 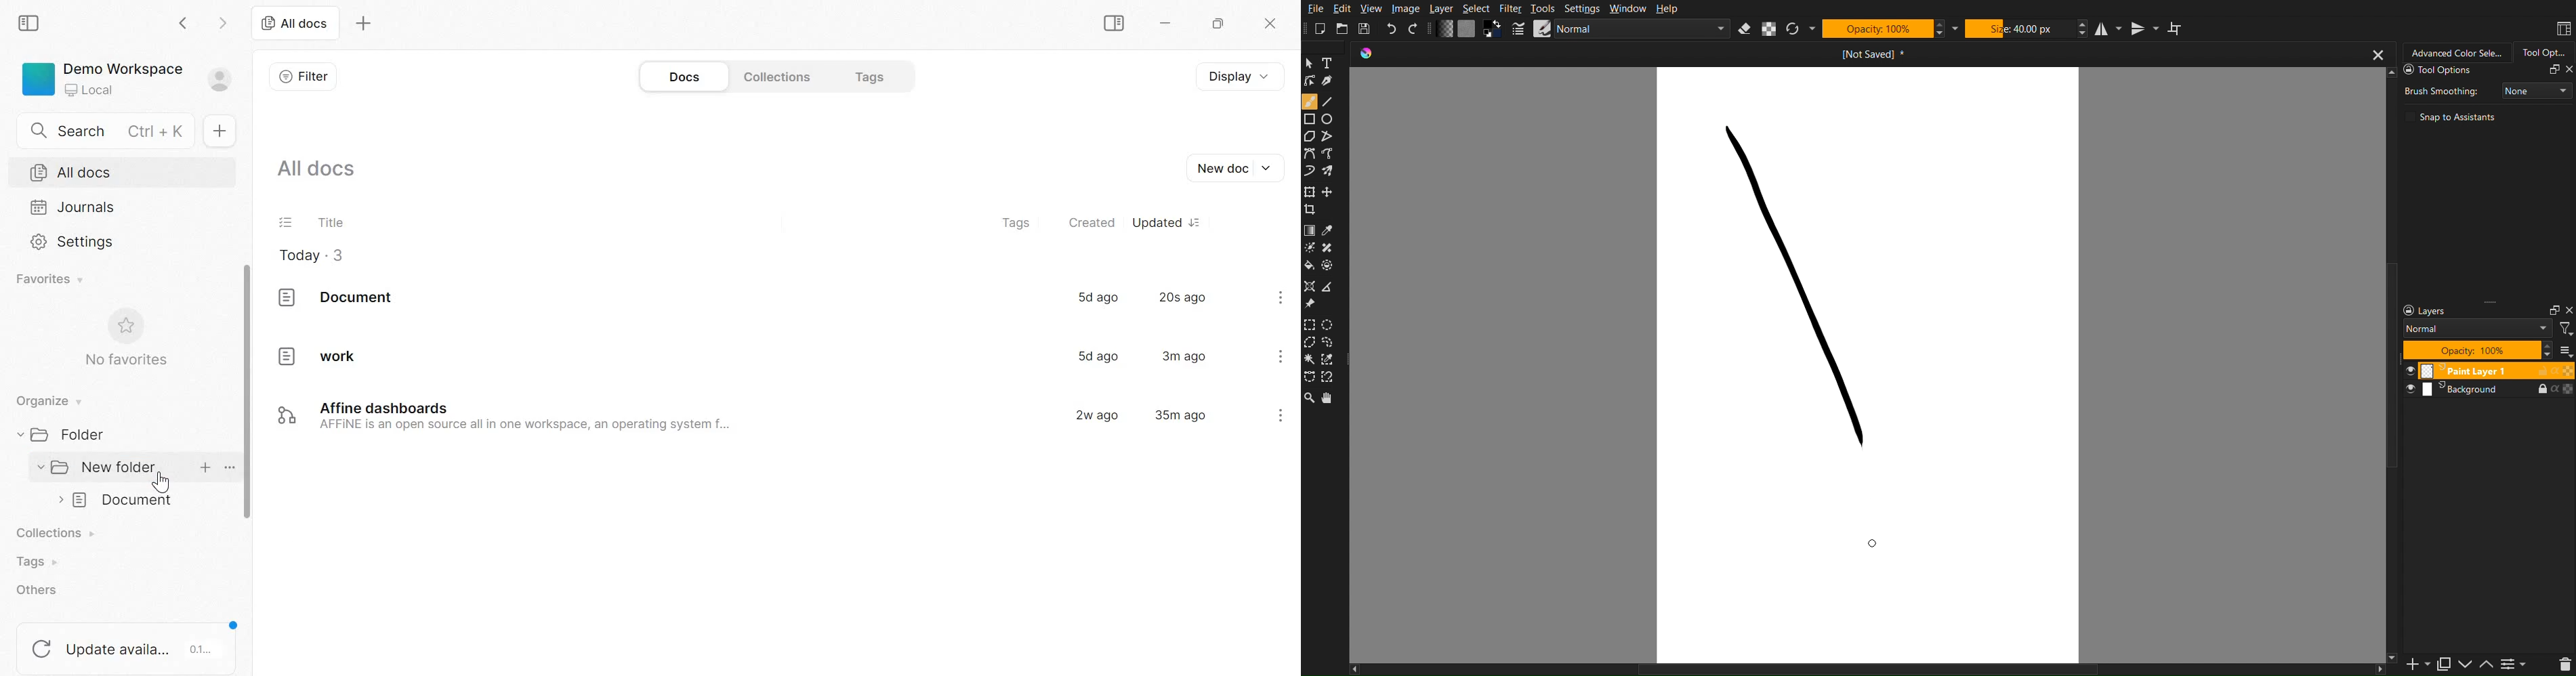 I want to click on Convert Point, so click(x=1333, y=287).